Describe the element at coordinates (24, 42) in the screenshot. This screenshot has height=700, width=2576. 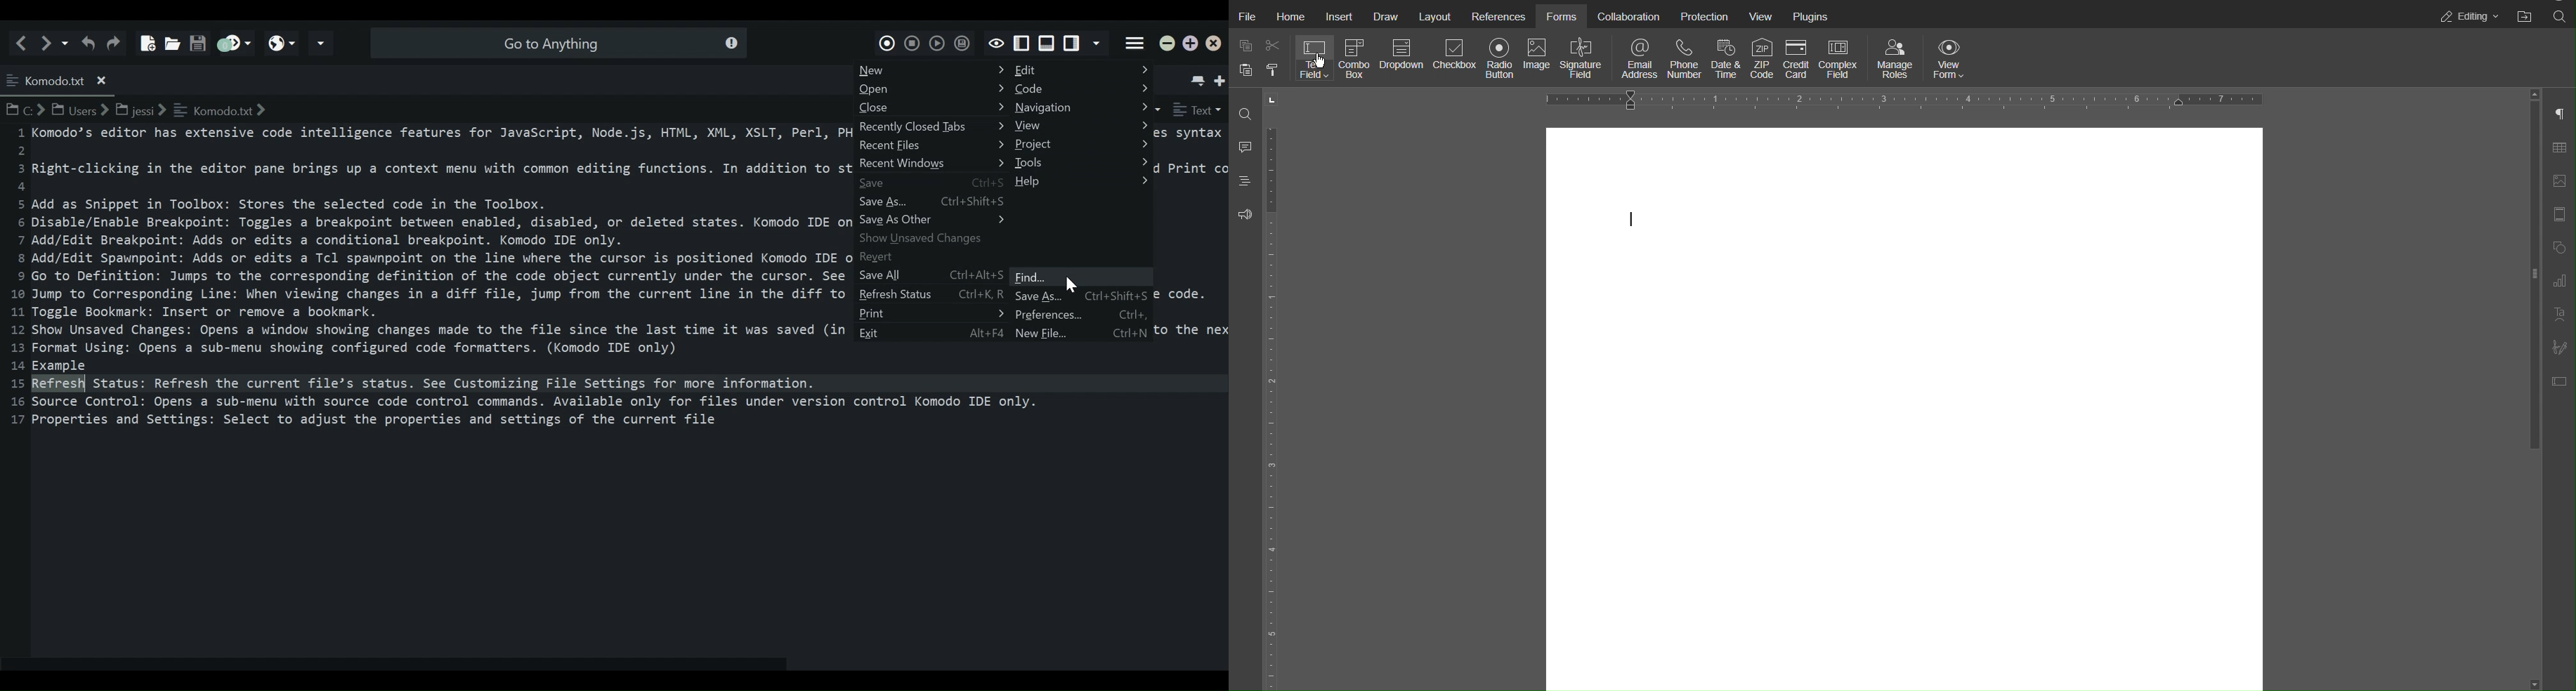
I see `Go back one location ` at that location.